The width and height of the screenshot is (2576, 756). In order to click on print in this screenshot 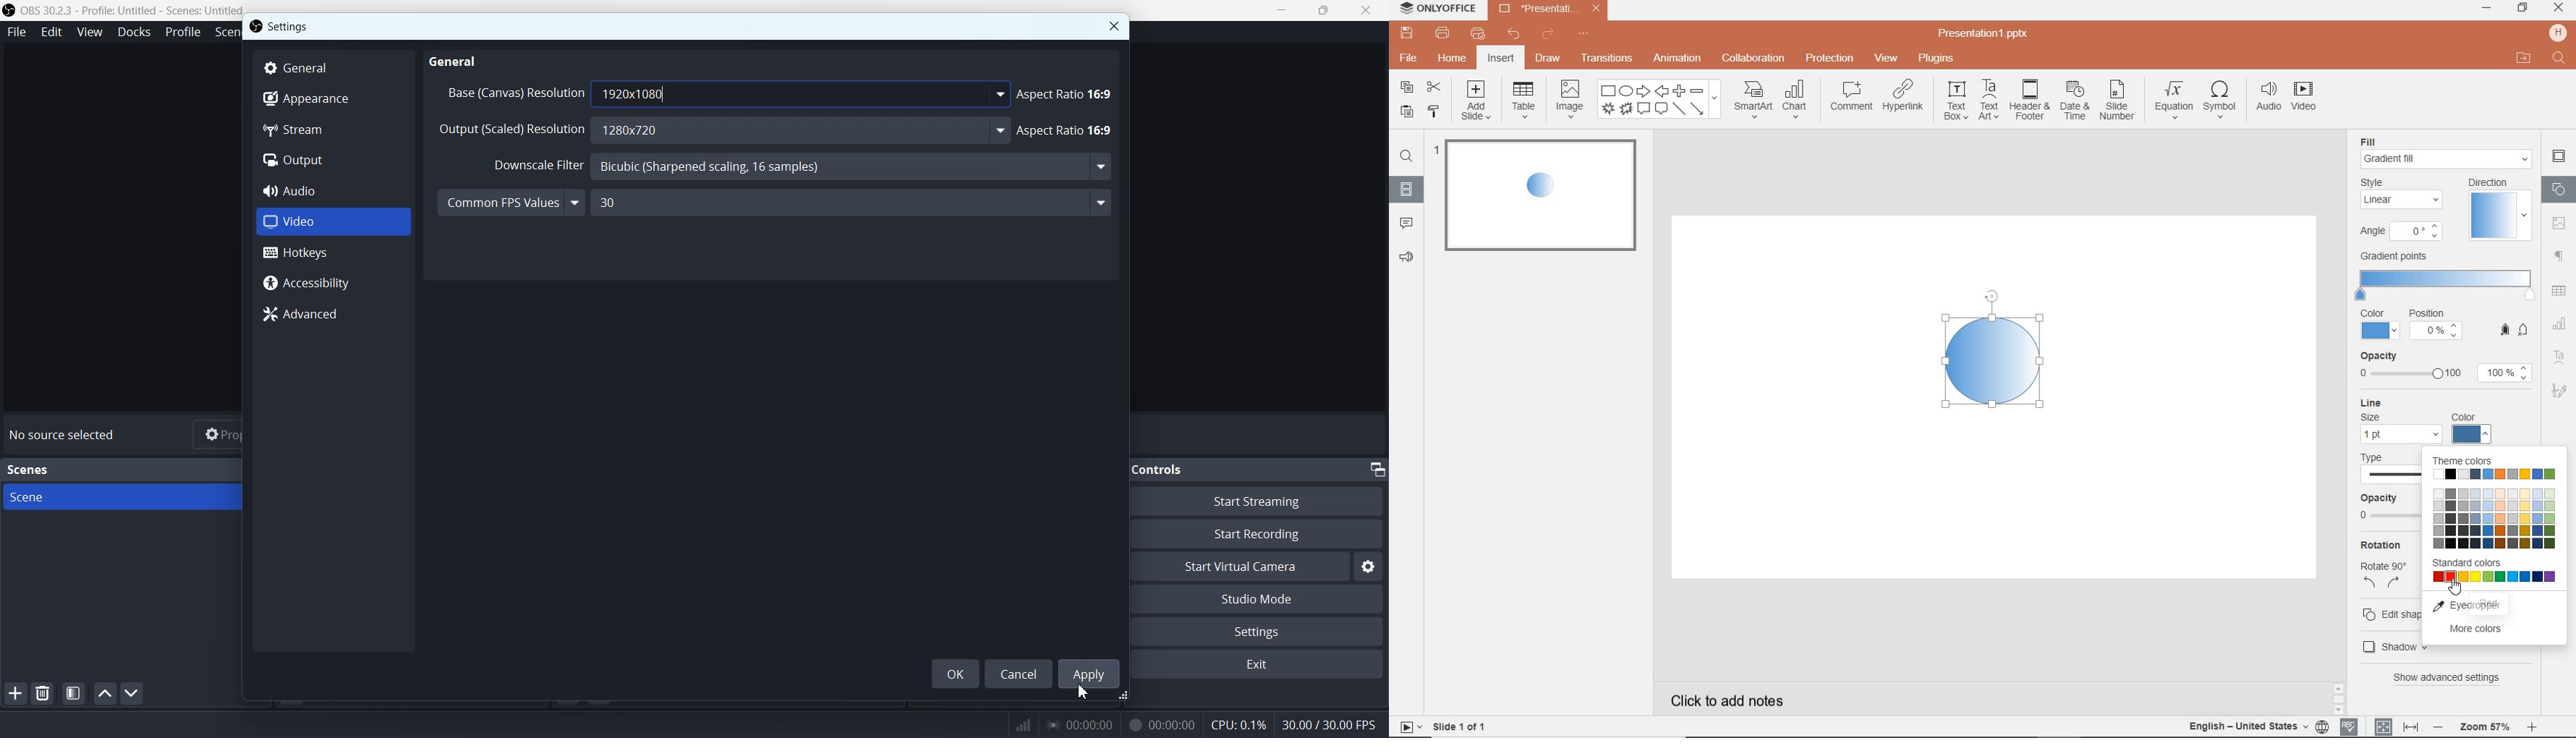, I will do `click(1443, 33)`.